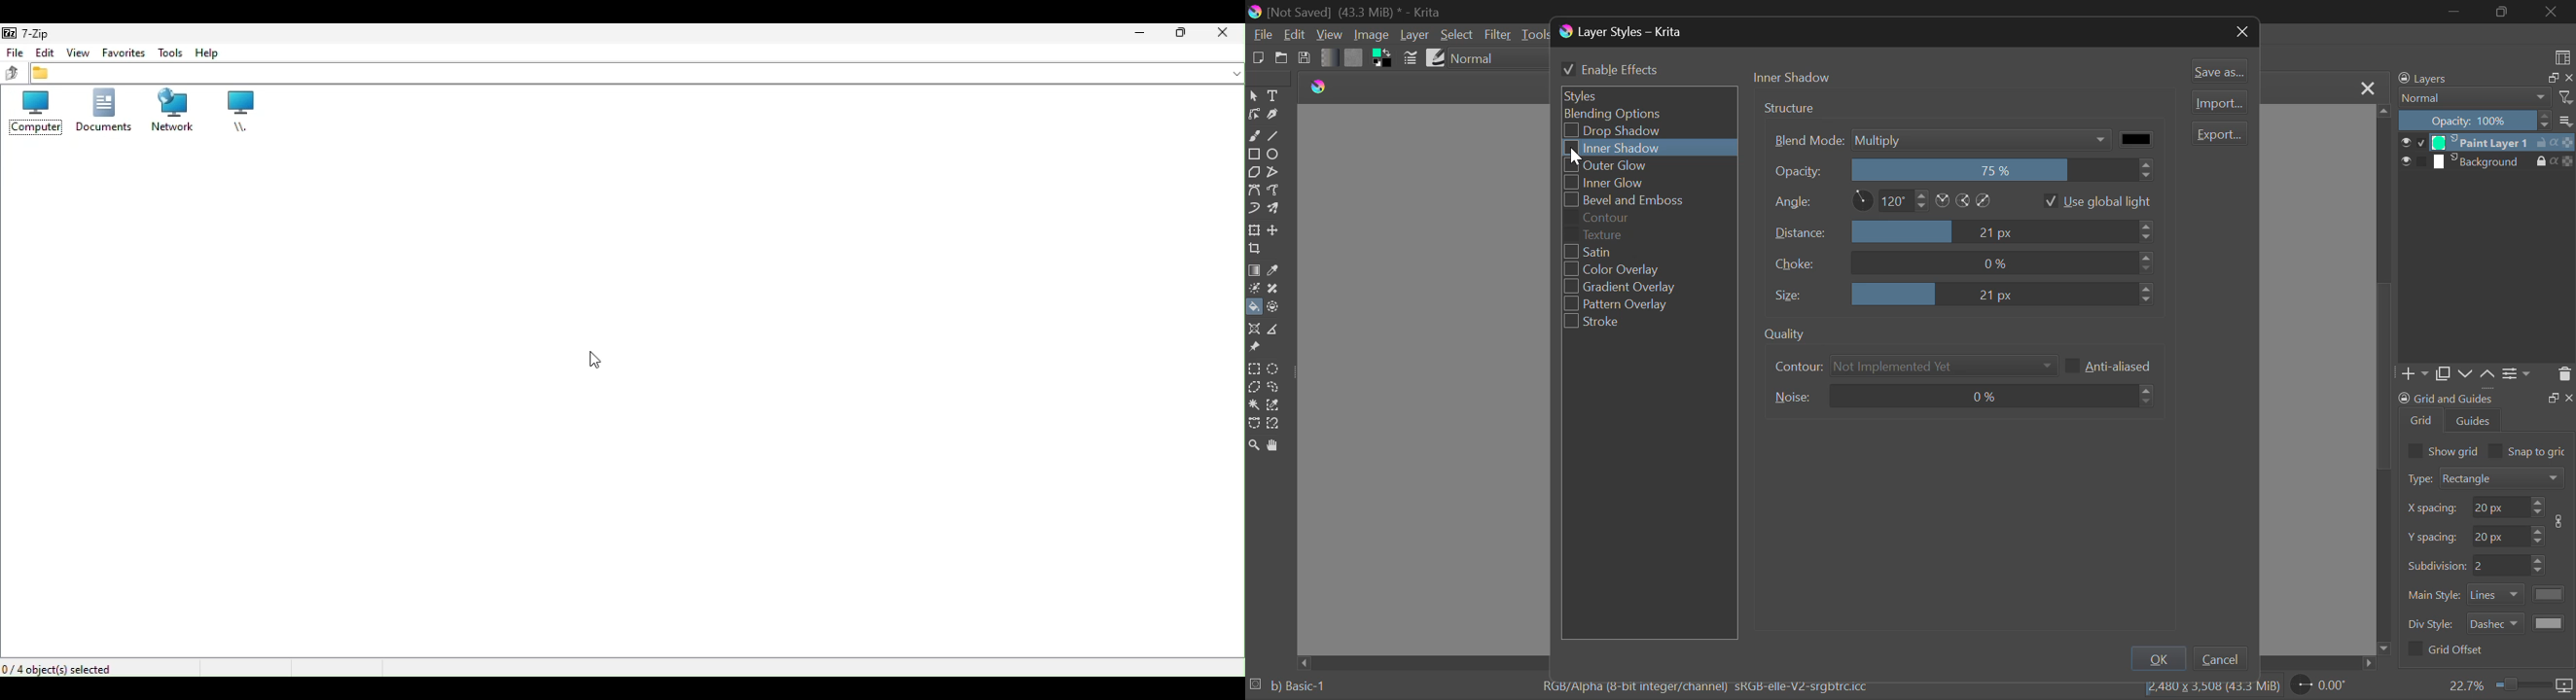  Describe the element at coordinates (244, 114) in the screenshot. I see `root` at that location.